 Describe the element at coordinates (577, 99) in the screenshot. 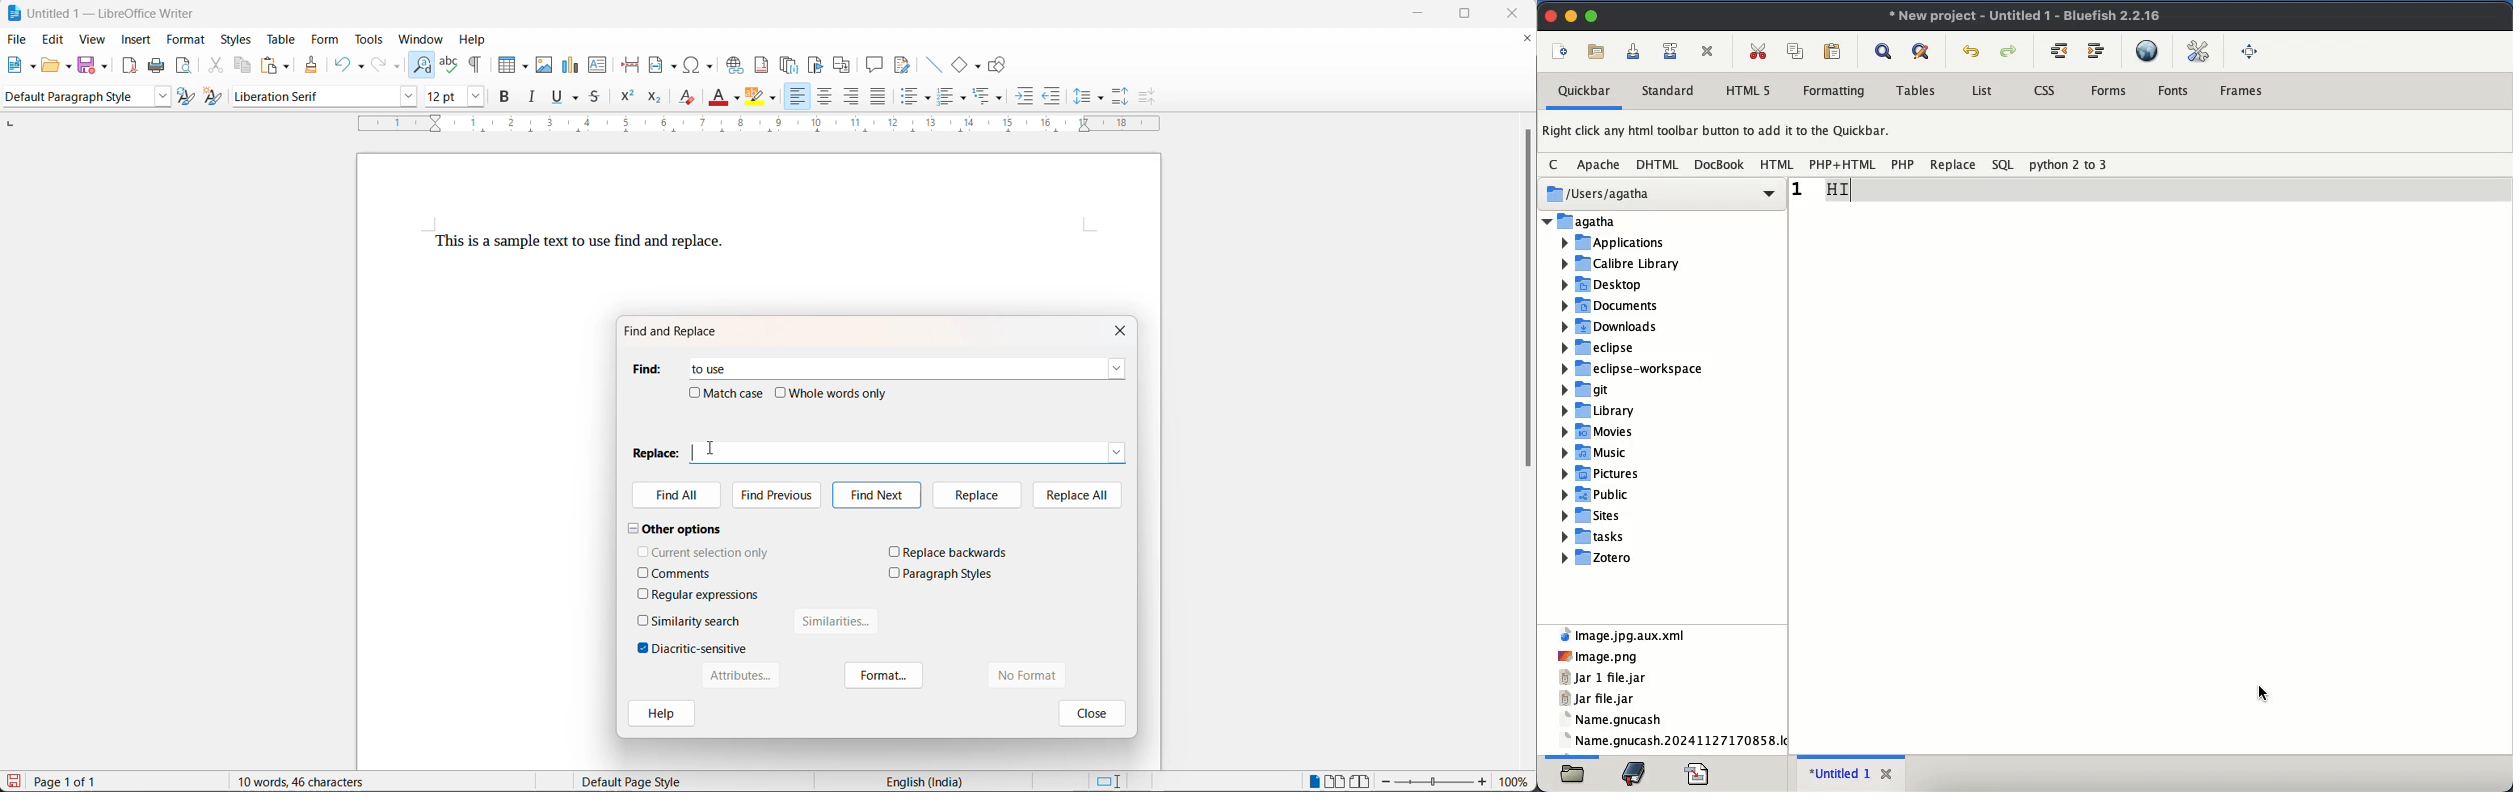

I see `underline options` at that location.